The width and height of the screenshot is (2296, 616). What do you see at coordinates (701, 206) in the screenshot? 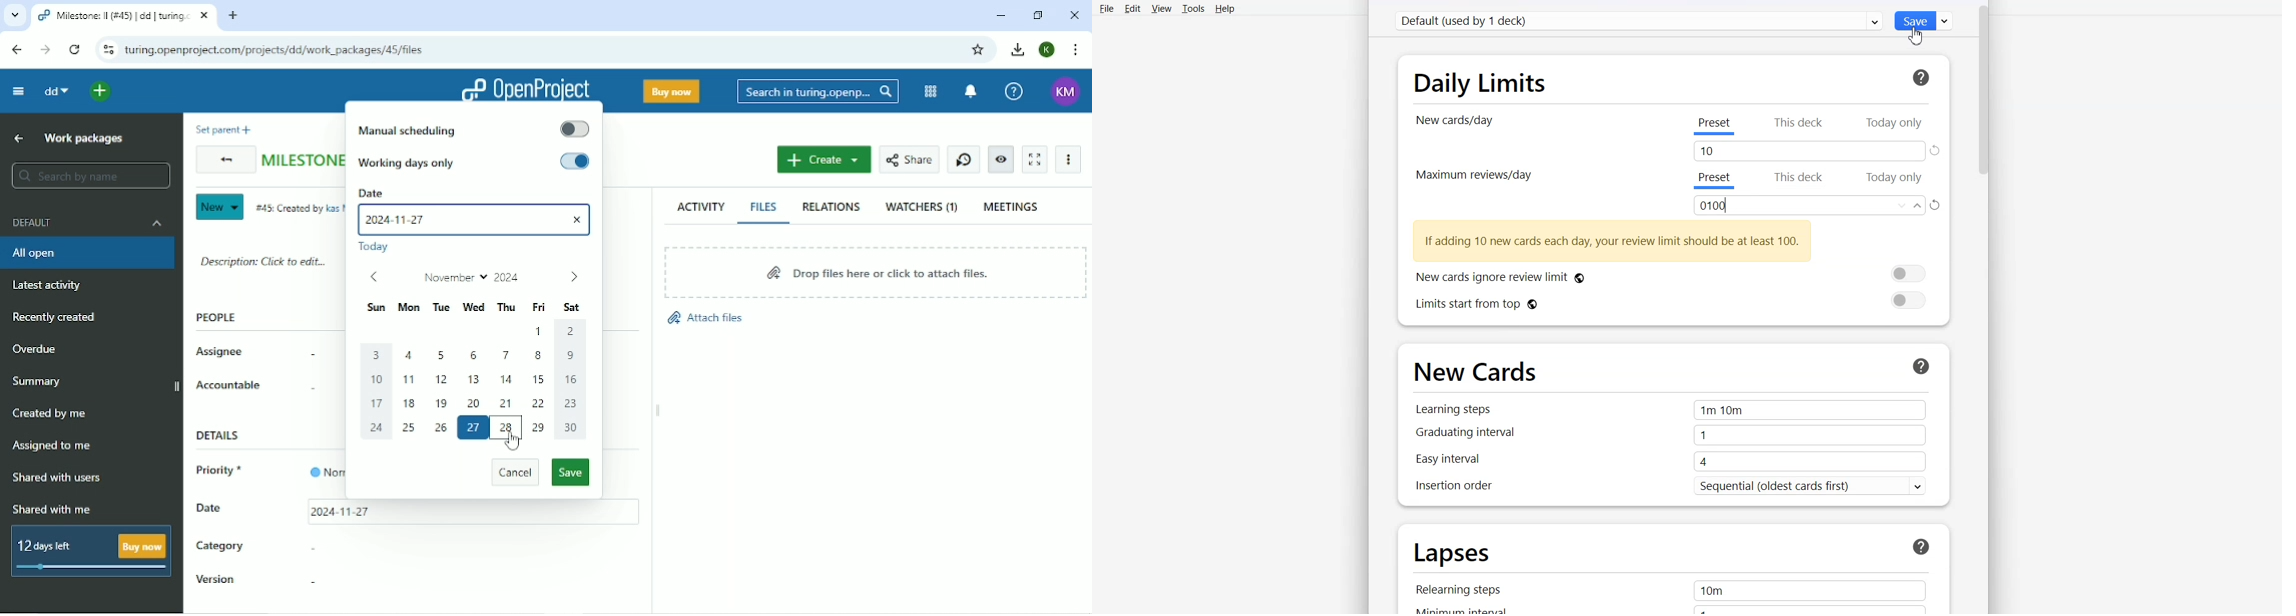
I see `Activity` at bounding box center [701, 206].